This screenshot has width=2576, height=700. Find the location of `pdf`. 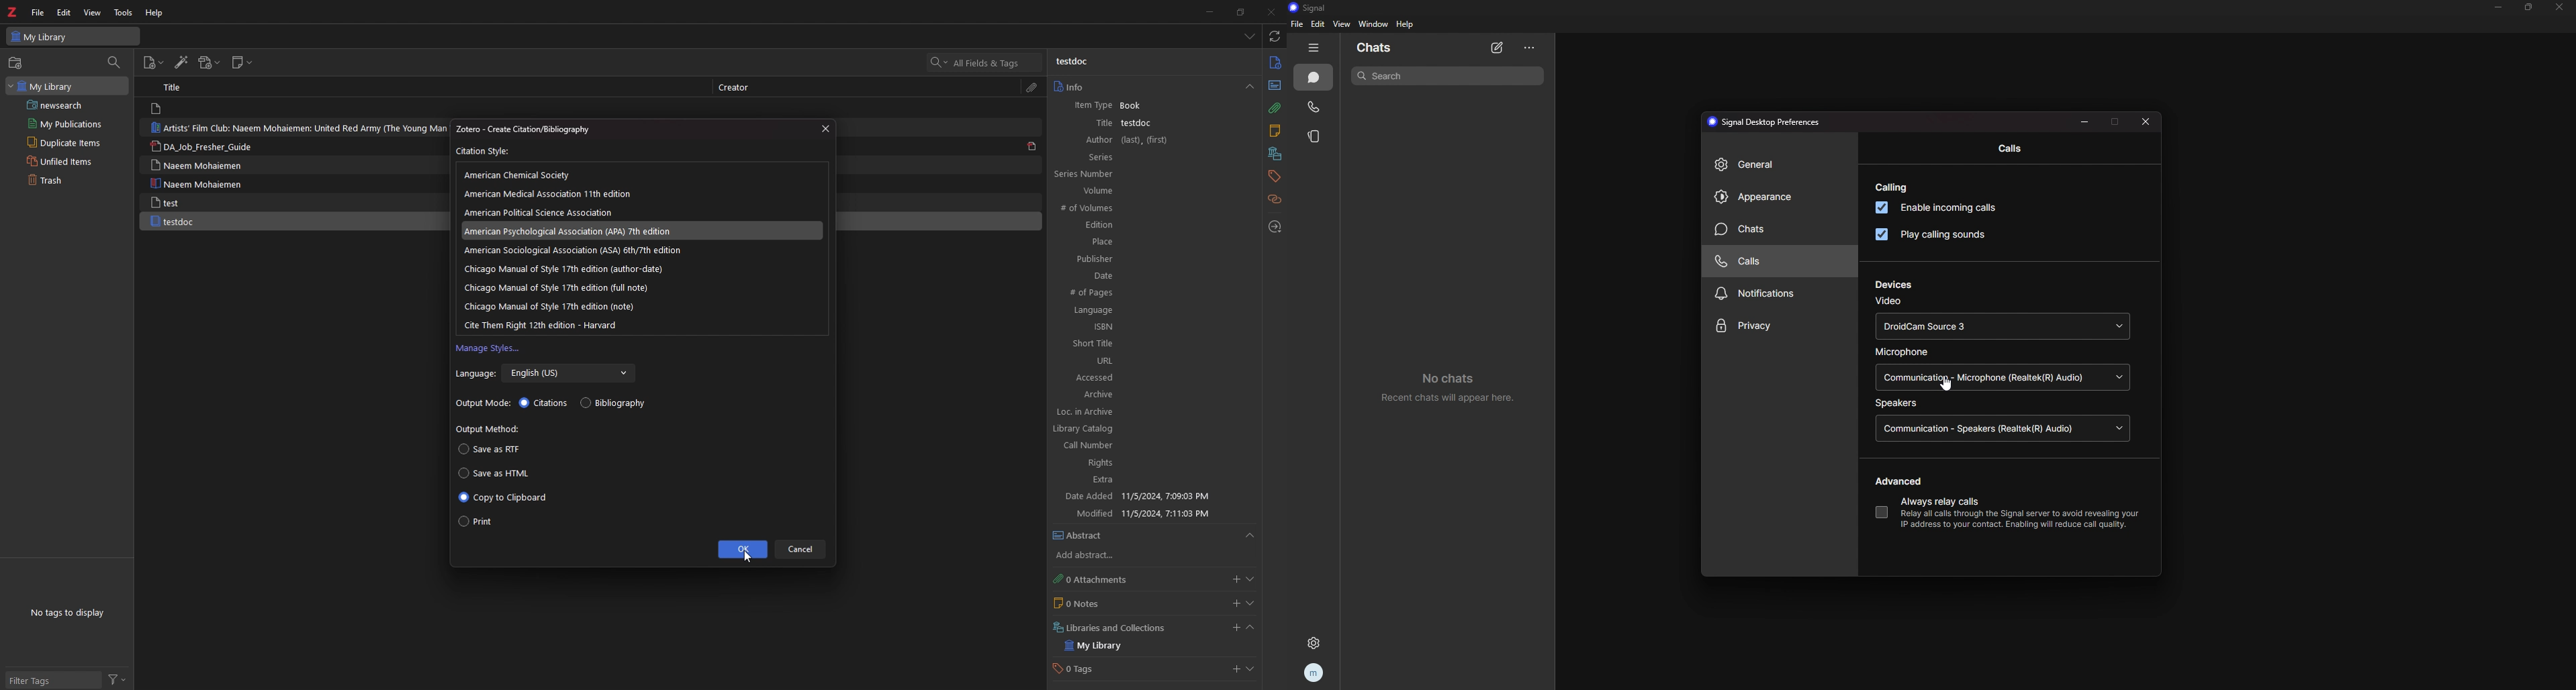

pdf is located at coordinates (1032, 145).